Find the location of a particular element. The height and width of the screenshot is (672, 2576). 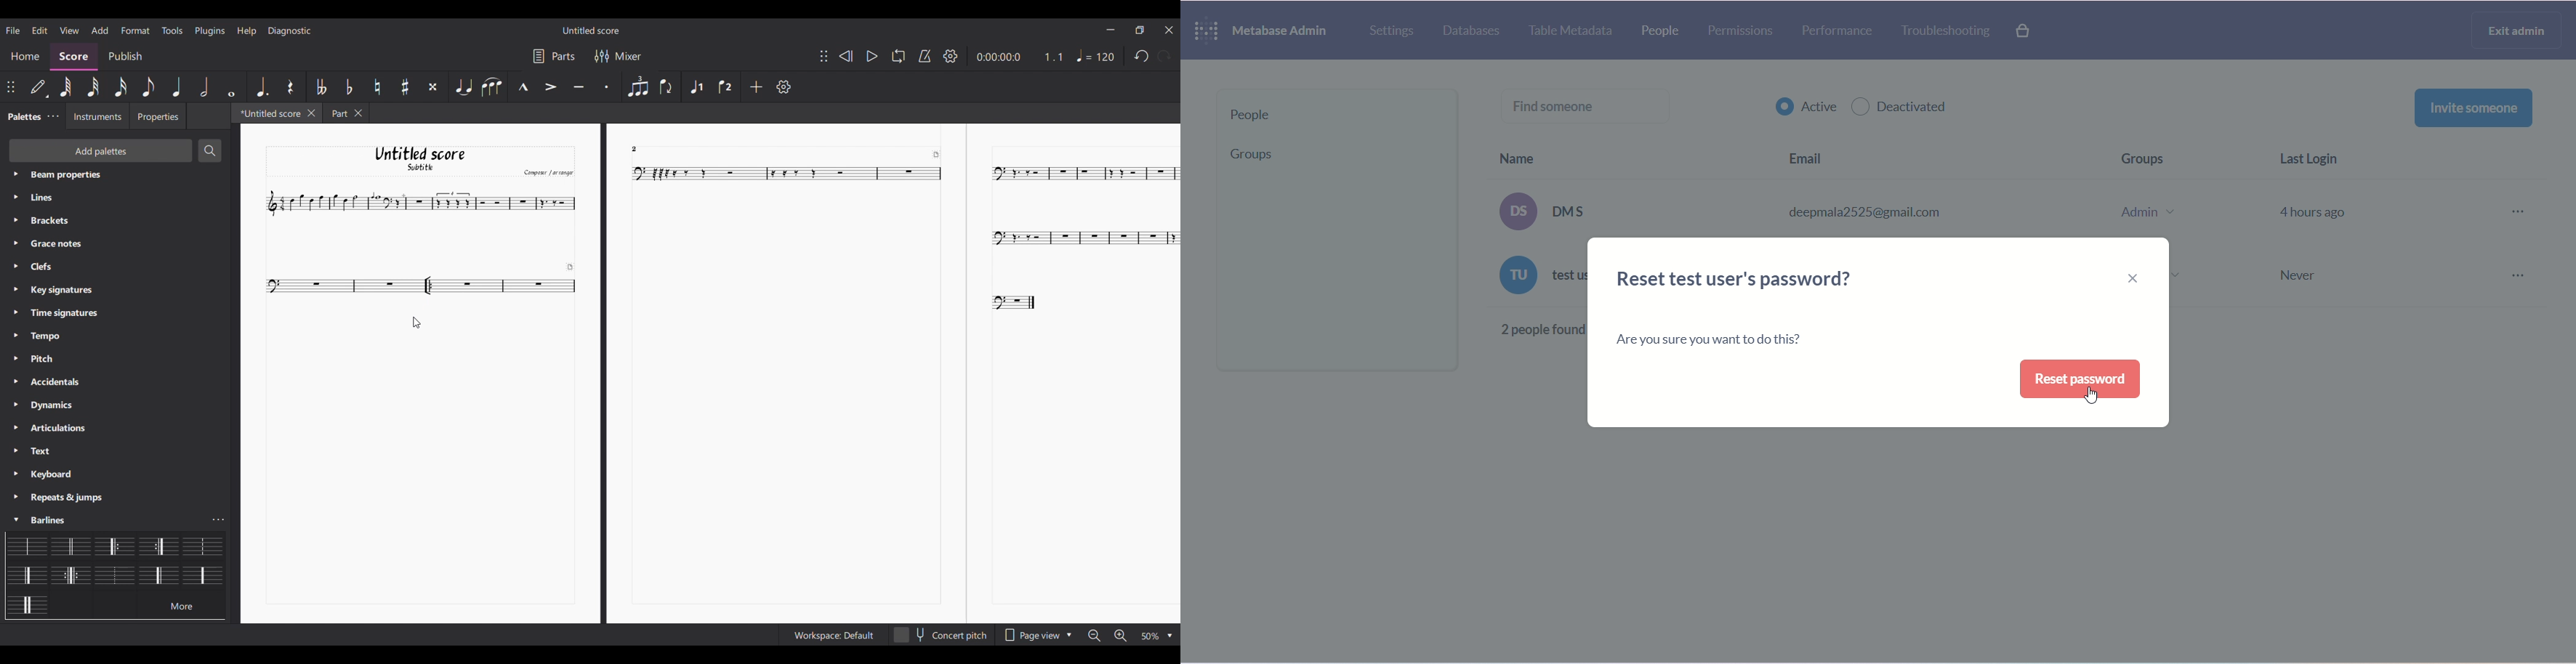

Tuplet is located at coordinates (639, 87).